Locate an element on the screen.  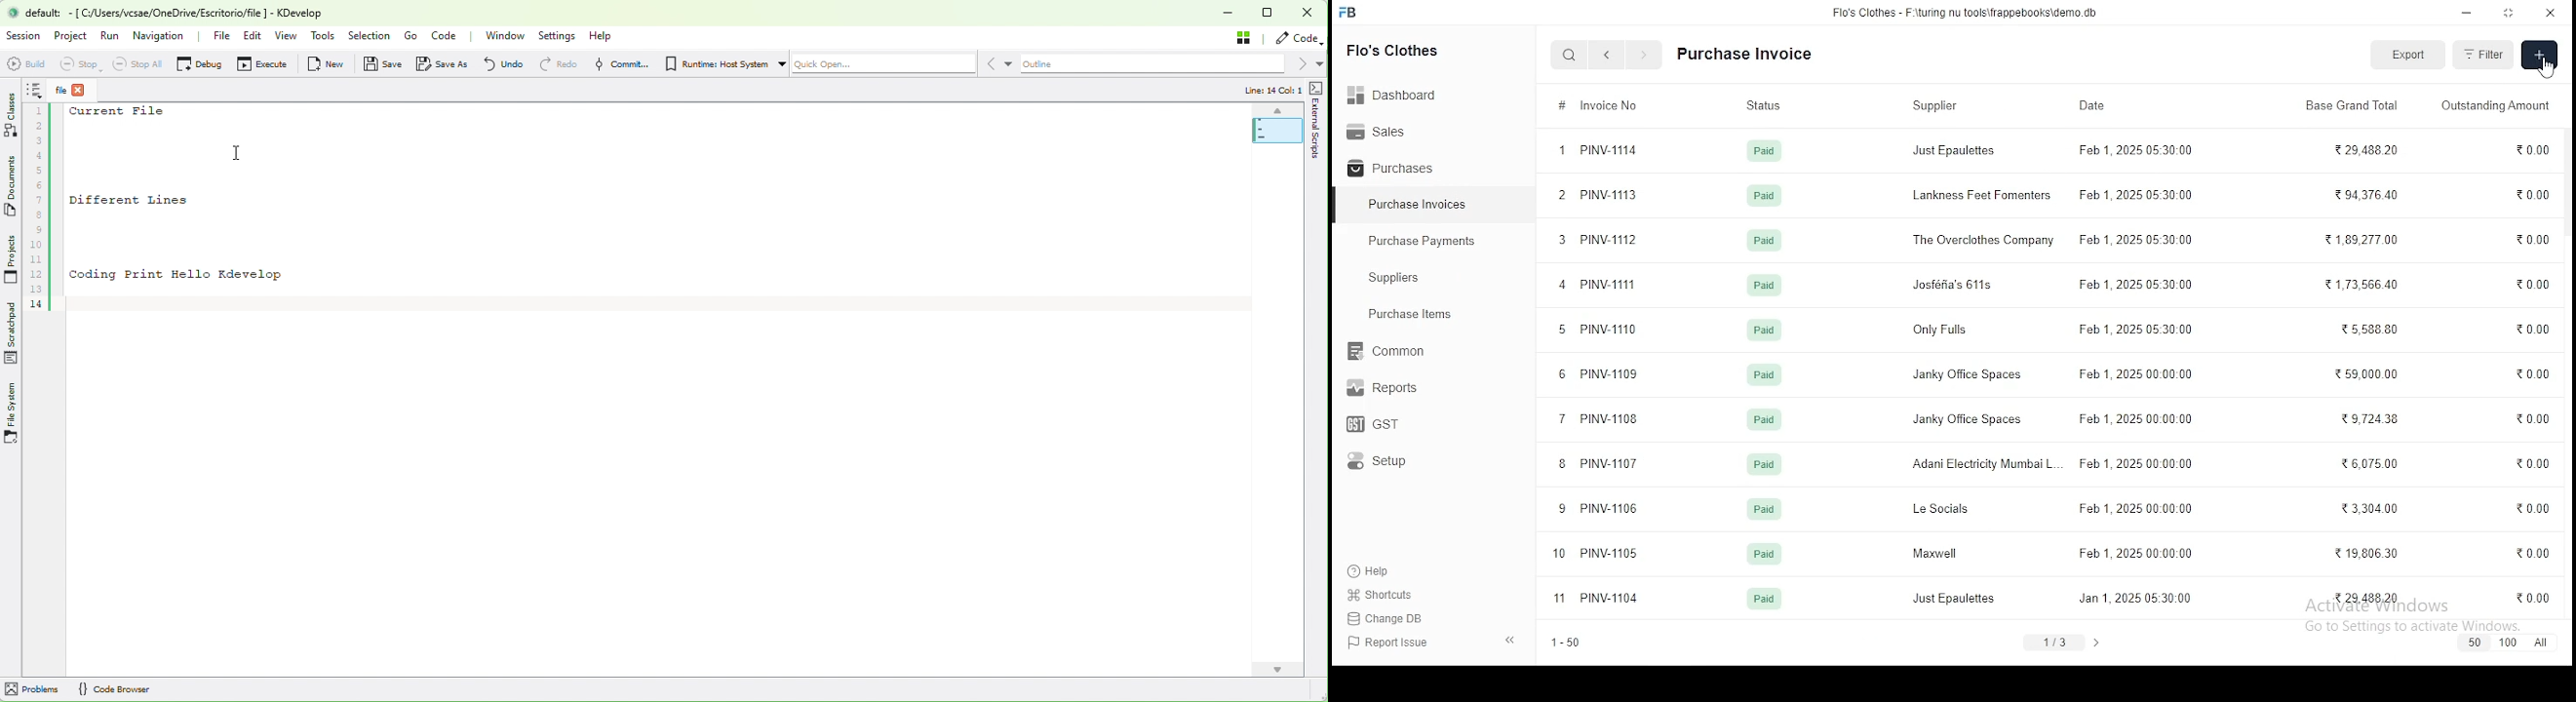
paid is located at coordinates (1766, 598).